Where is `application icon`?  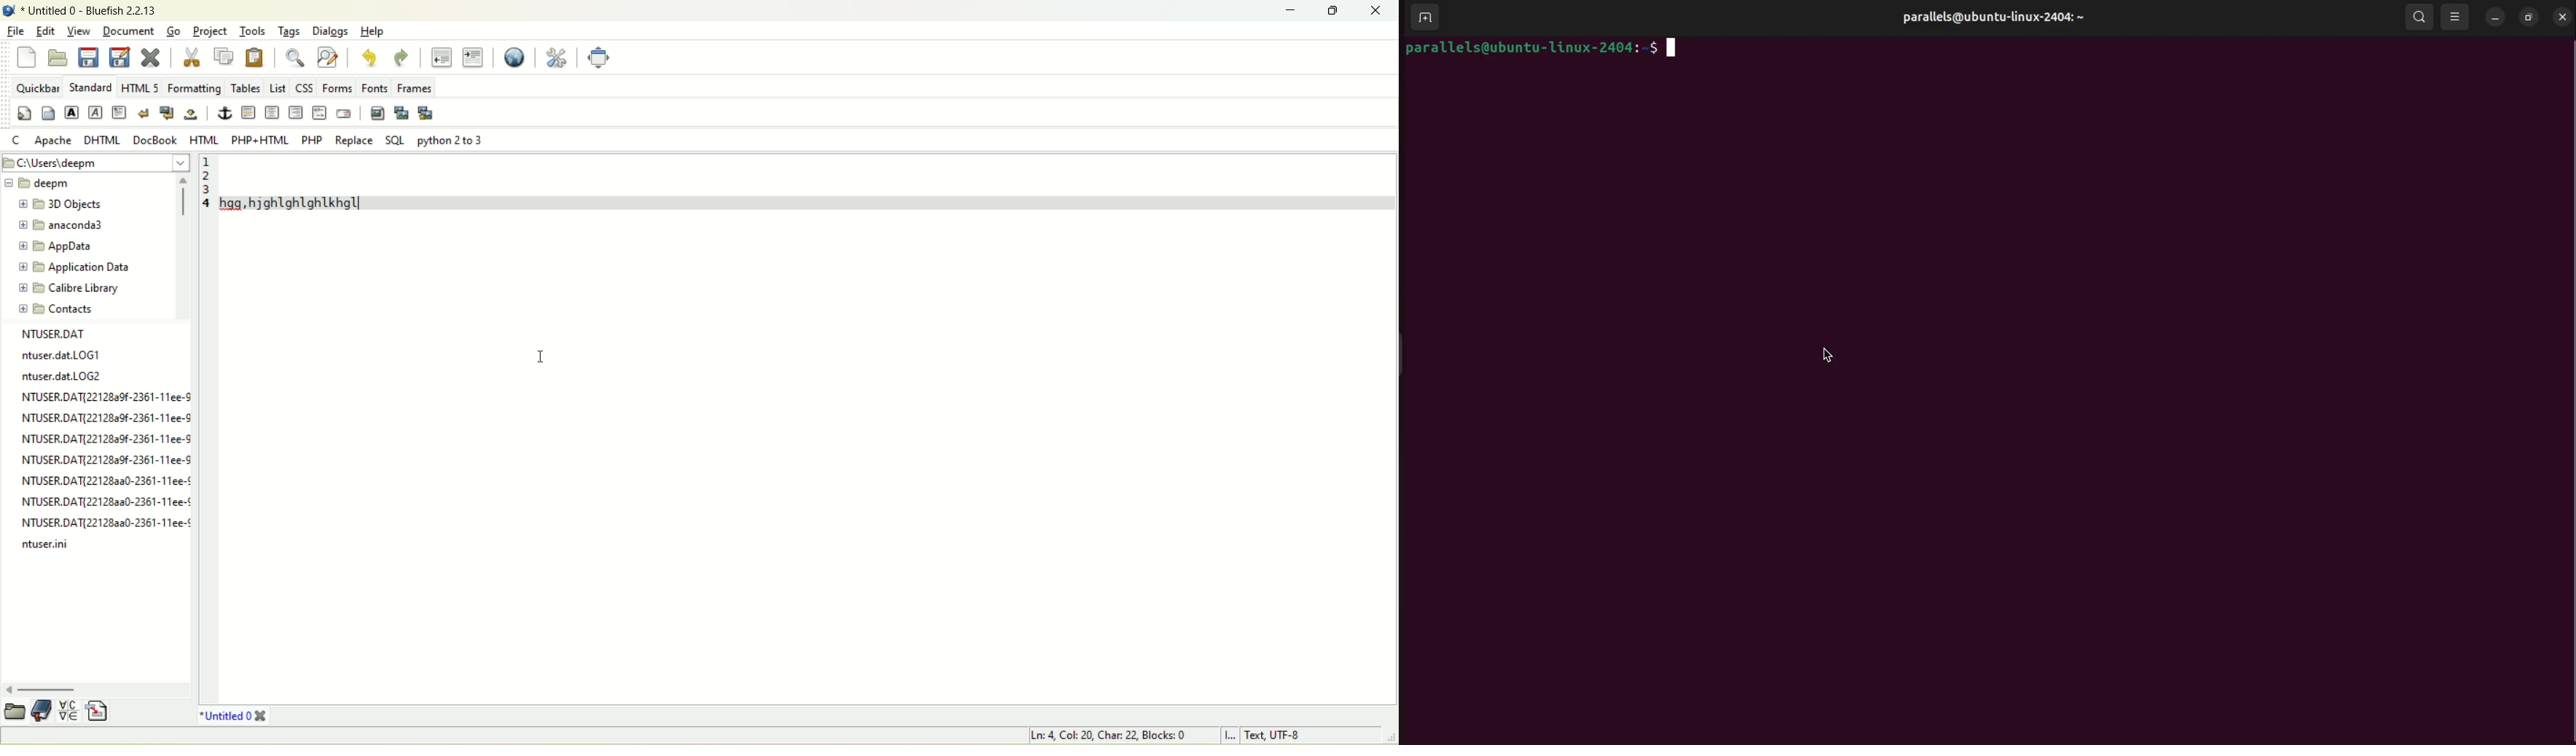 application icon is located at coordinates (9, 11).